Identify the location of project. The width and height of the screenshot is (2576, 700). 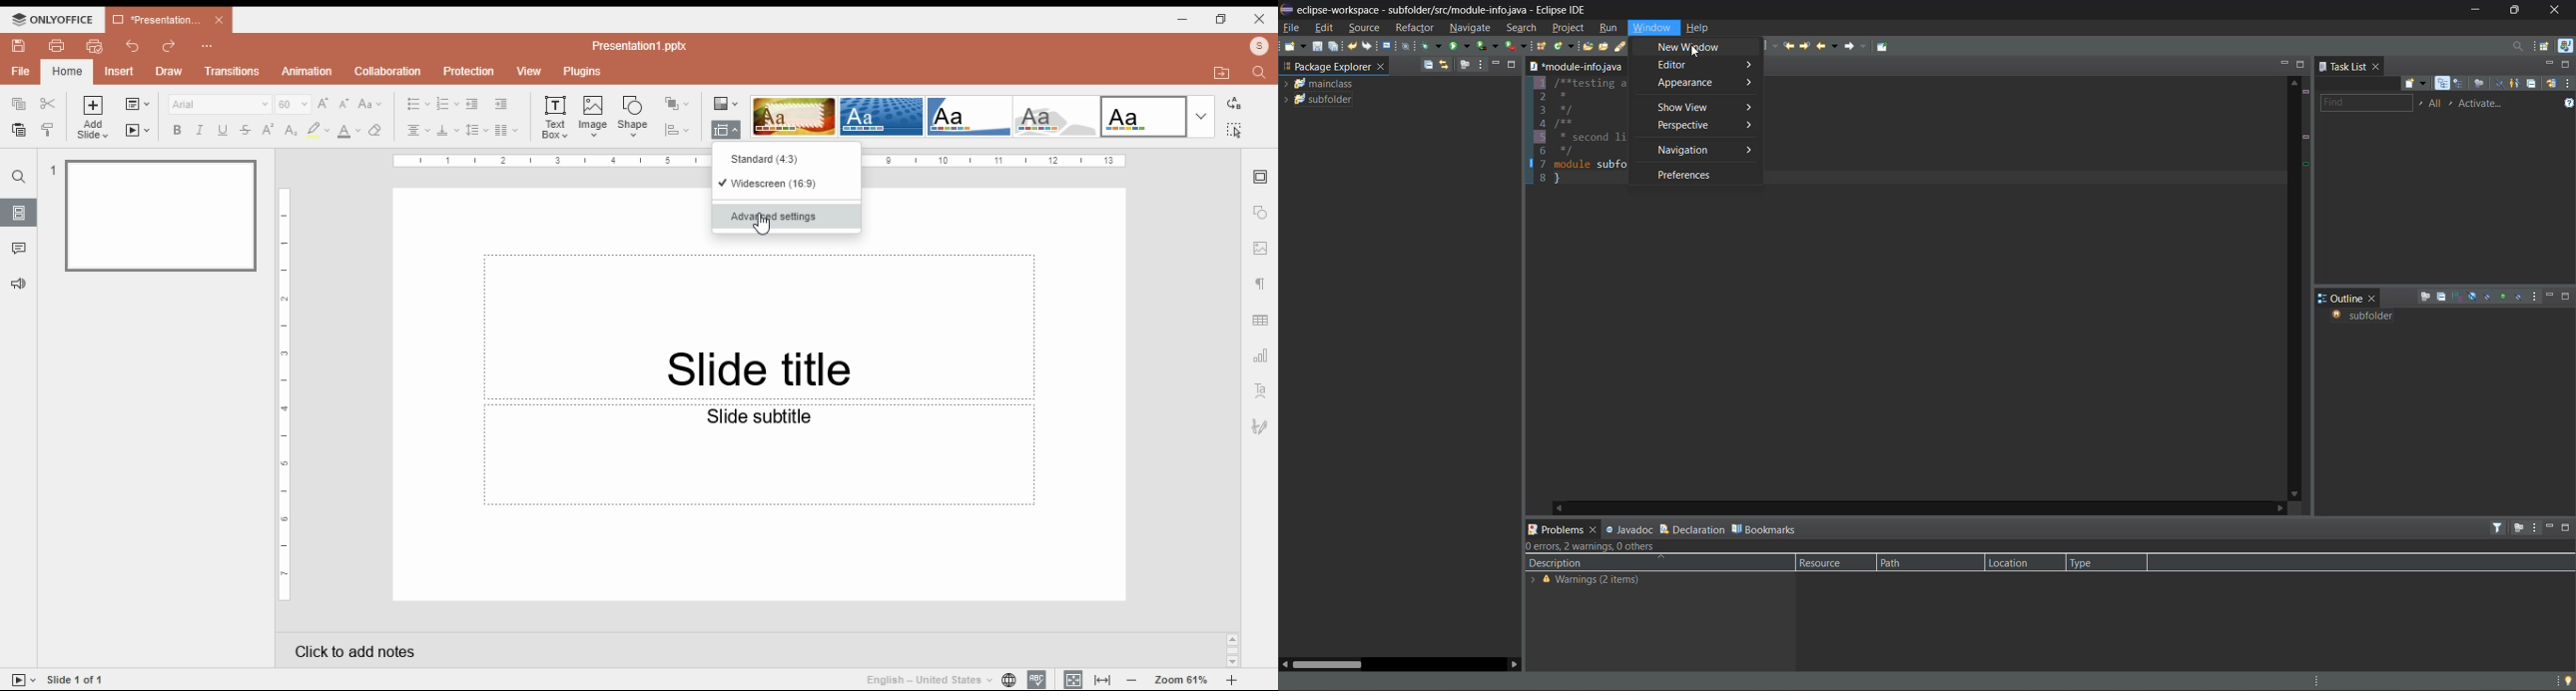
(1571, 28).